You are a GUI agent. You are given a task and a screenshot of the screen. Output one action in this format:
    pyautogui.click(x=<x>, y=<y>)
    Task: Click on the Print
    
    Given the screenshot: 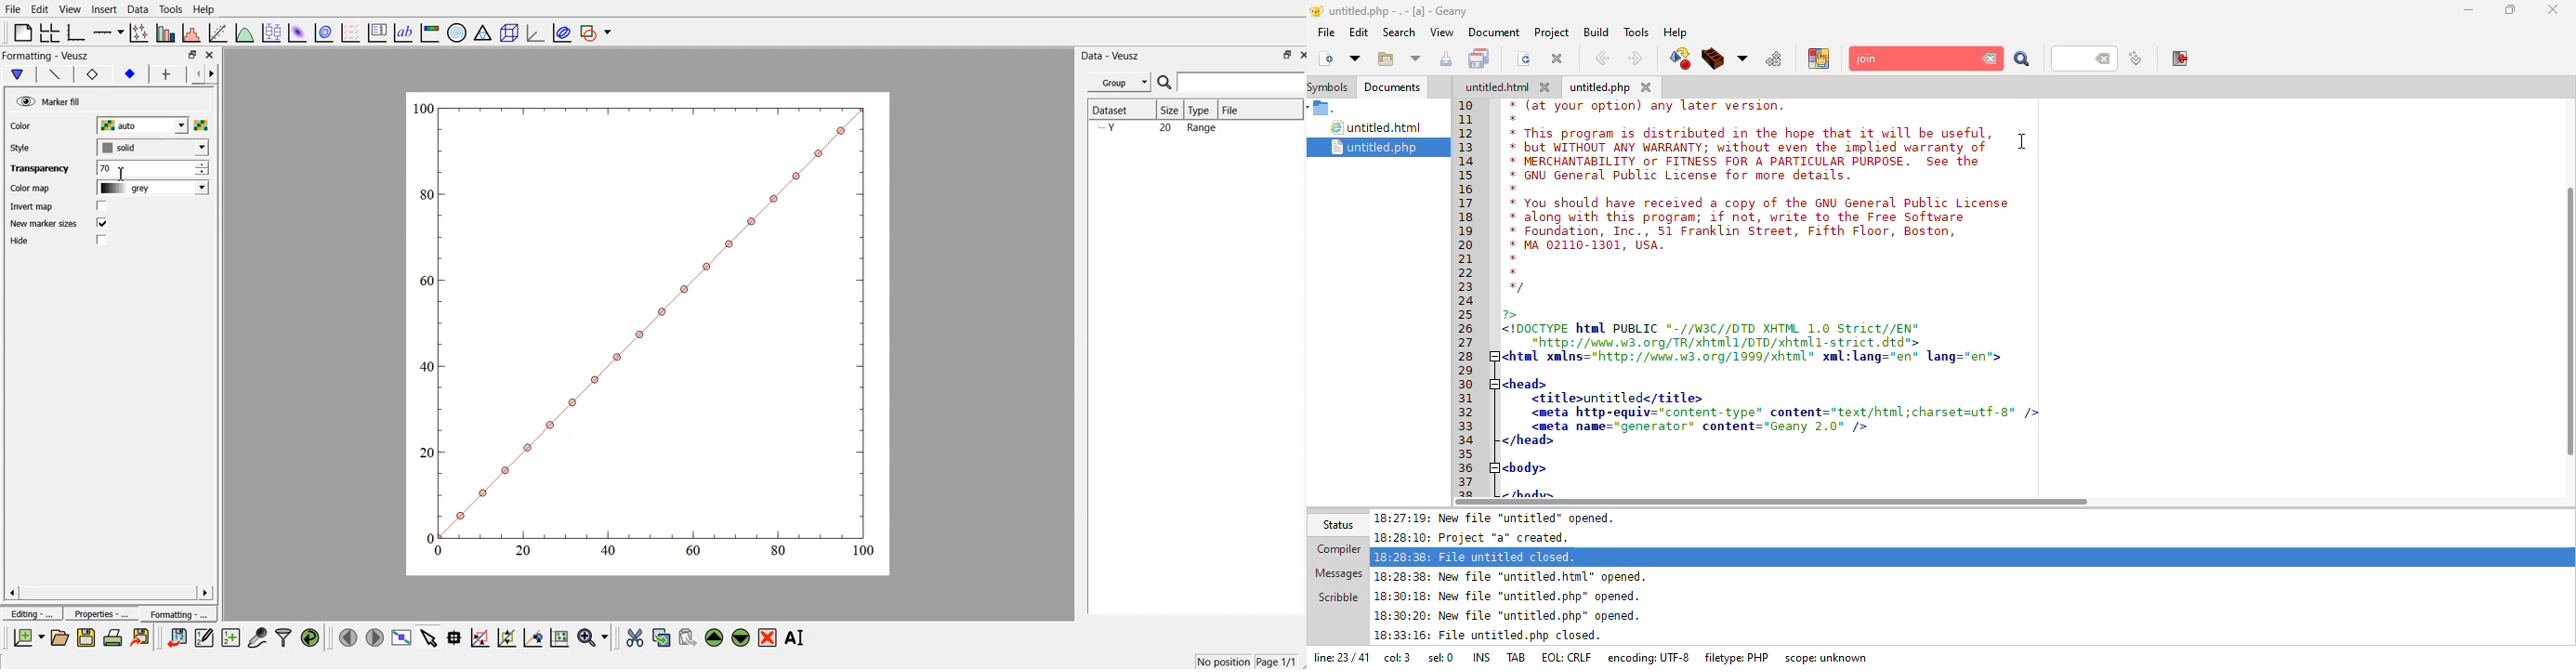 What is the action you would take?
    pyautogui.click(x=113, y=638)
    